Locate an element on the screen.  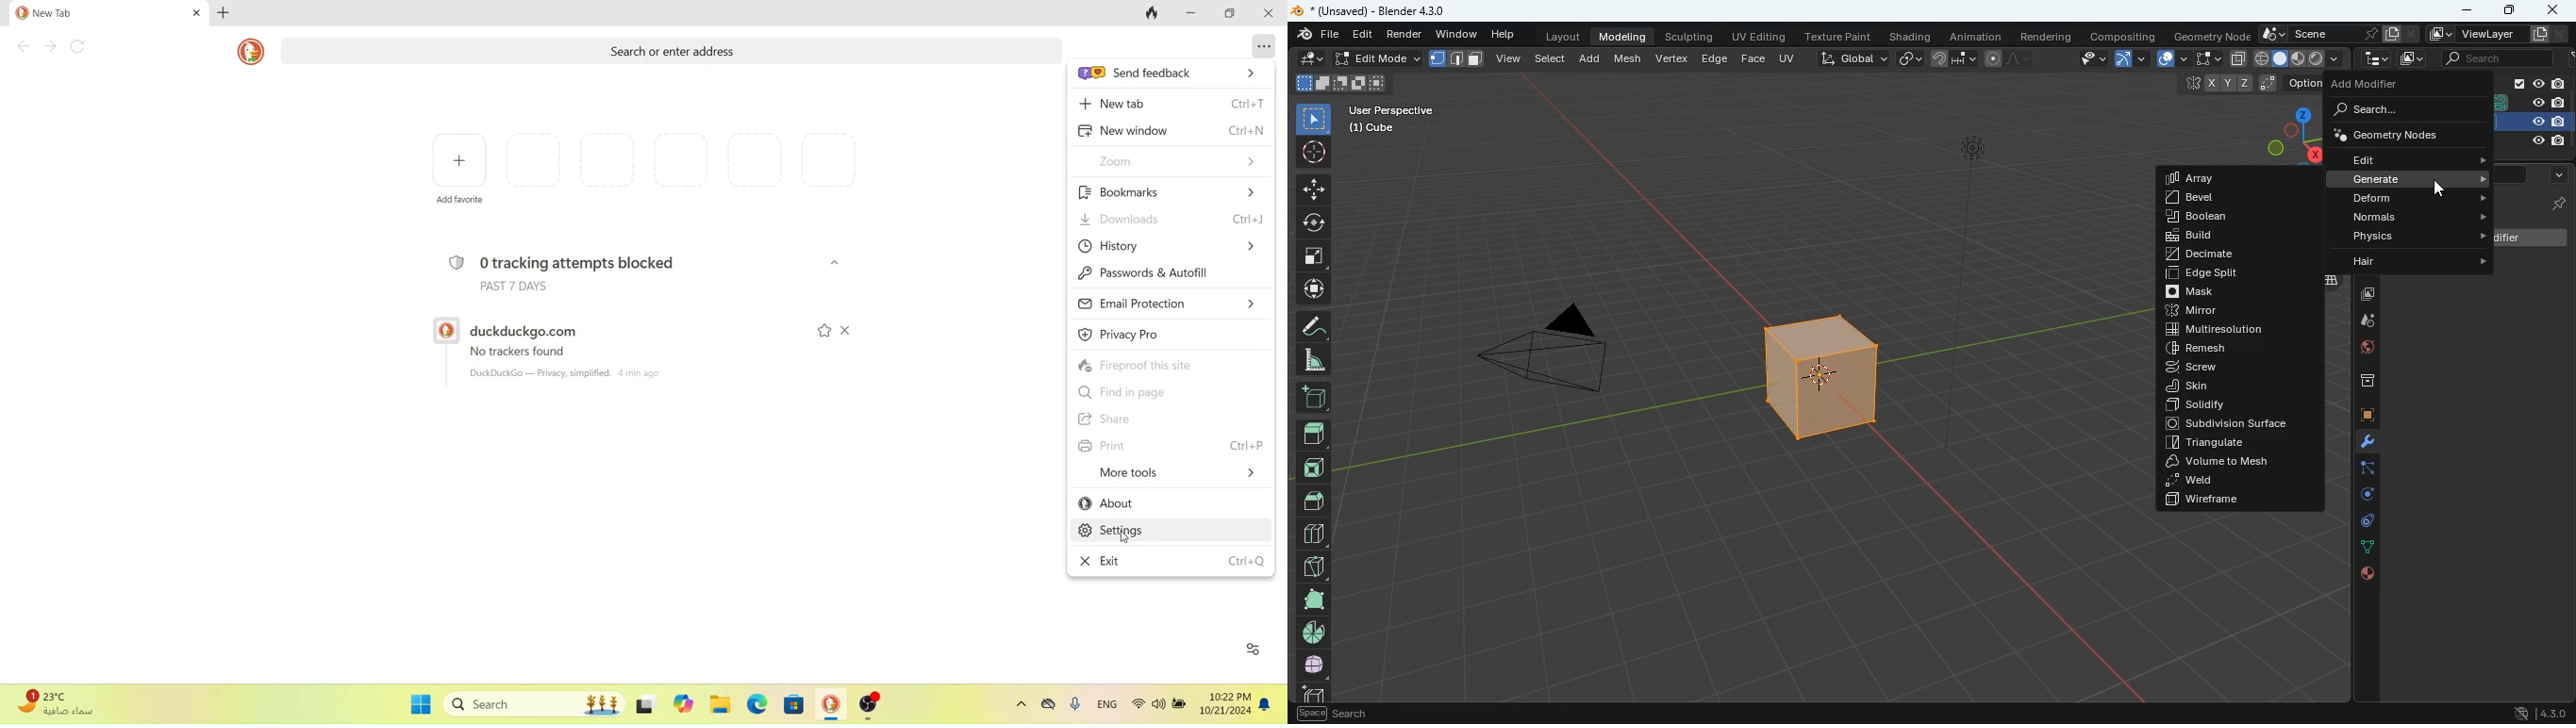
top is located at coordinates (1314, 437).